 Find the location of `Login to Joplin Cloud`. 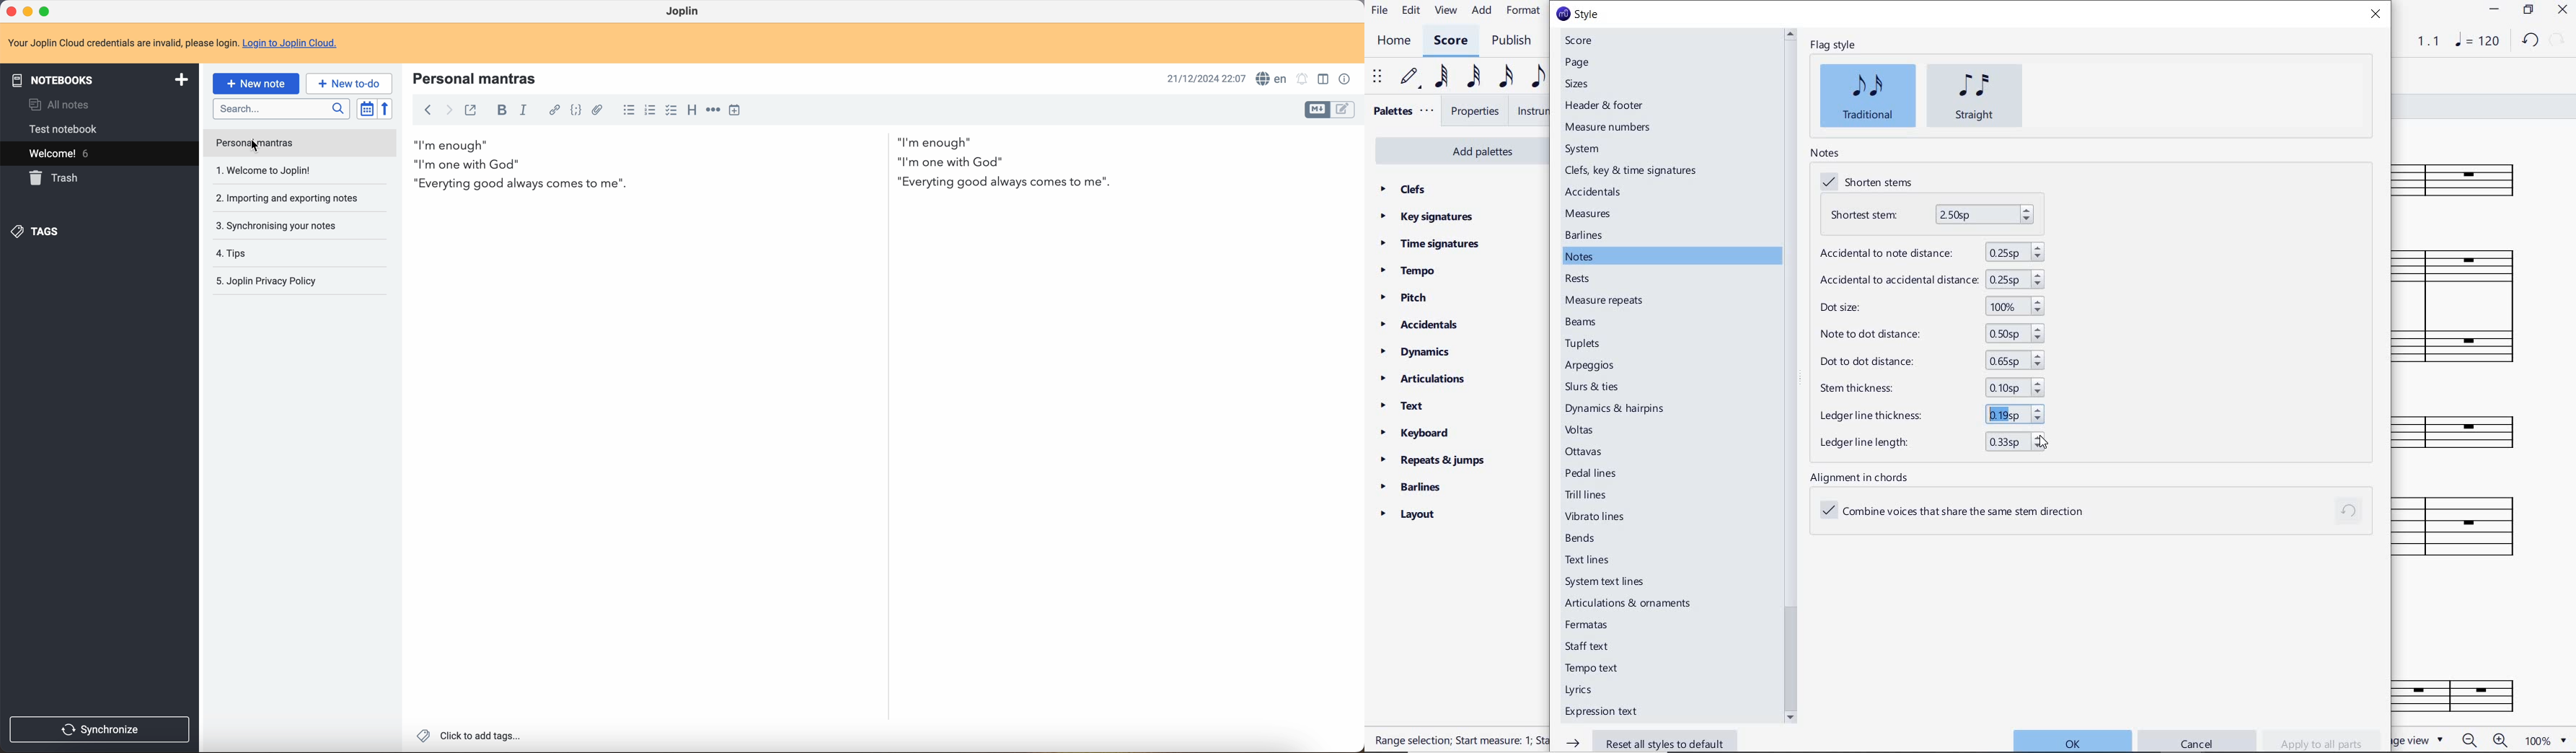

Login to Joplin Cloud is located at coordinates (290, 44).